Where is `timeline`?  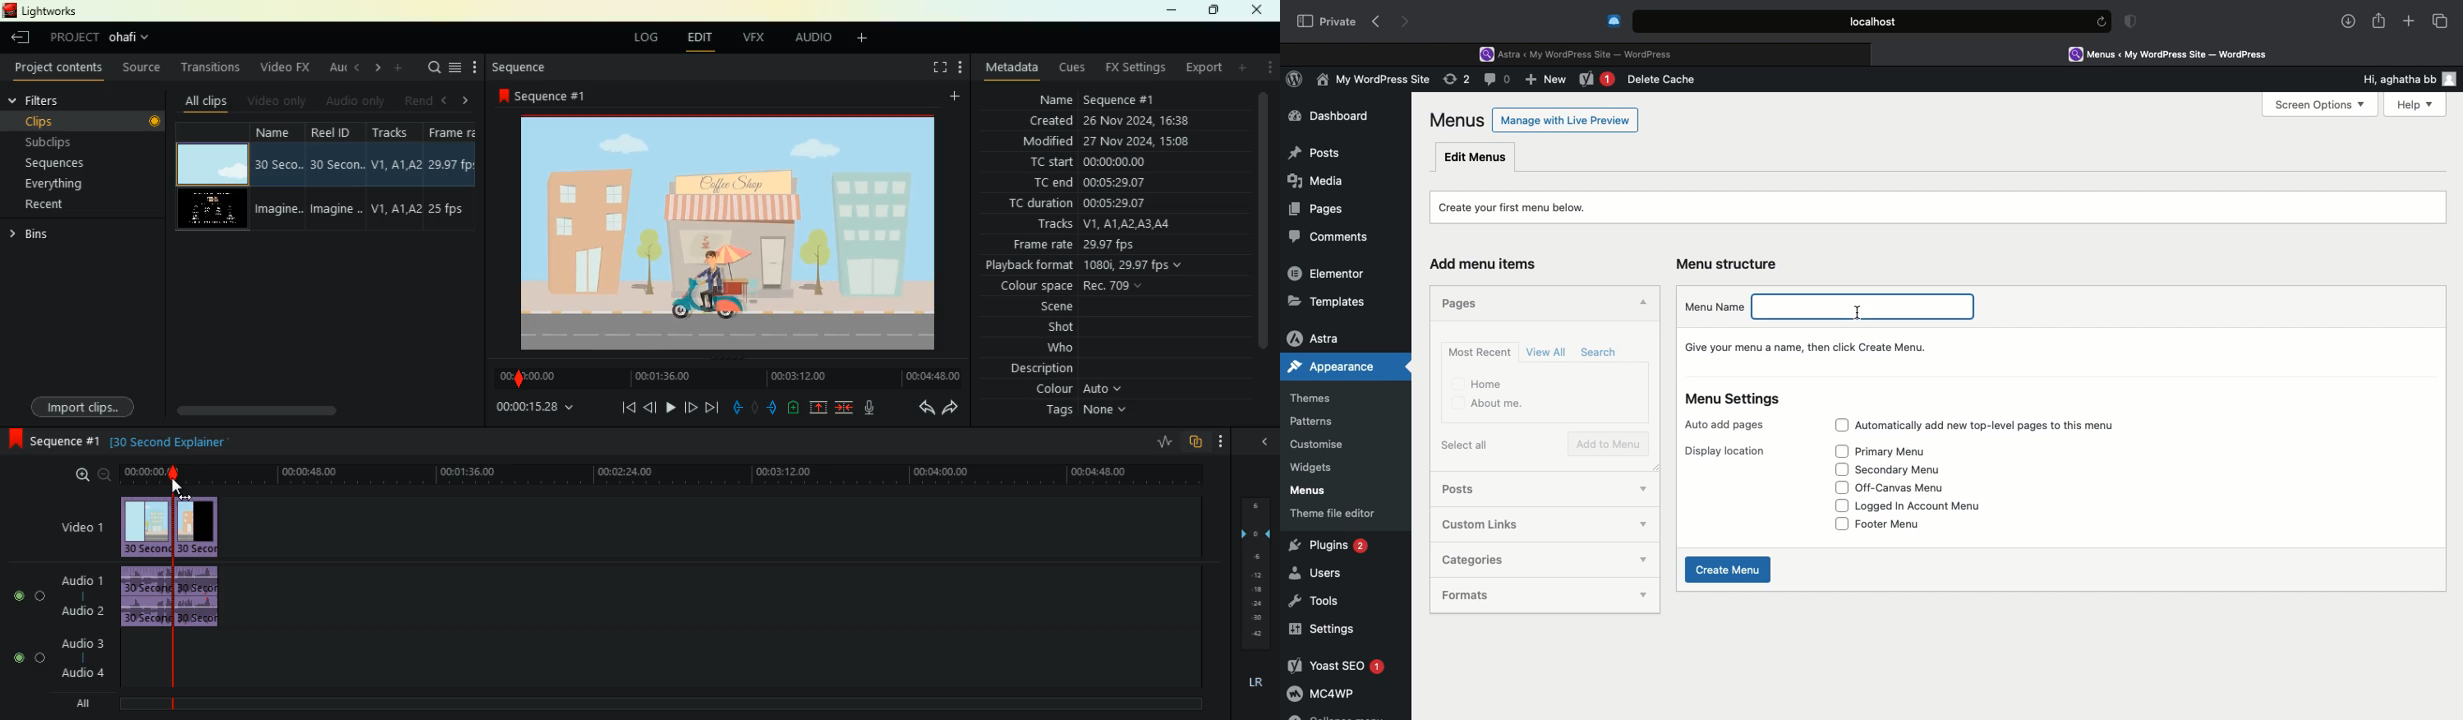 timeline is located at coordinates (722, 379).